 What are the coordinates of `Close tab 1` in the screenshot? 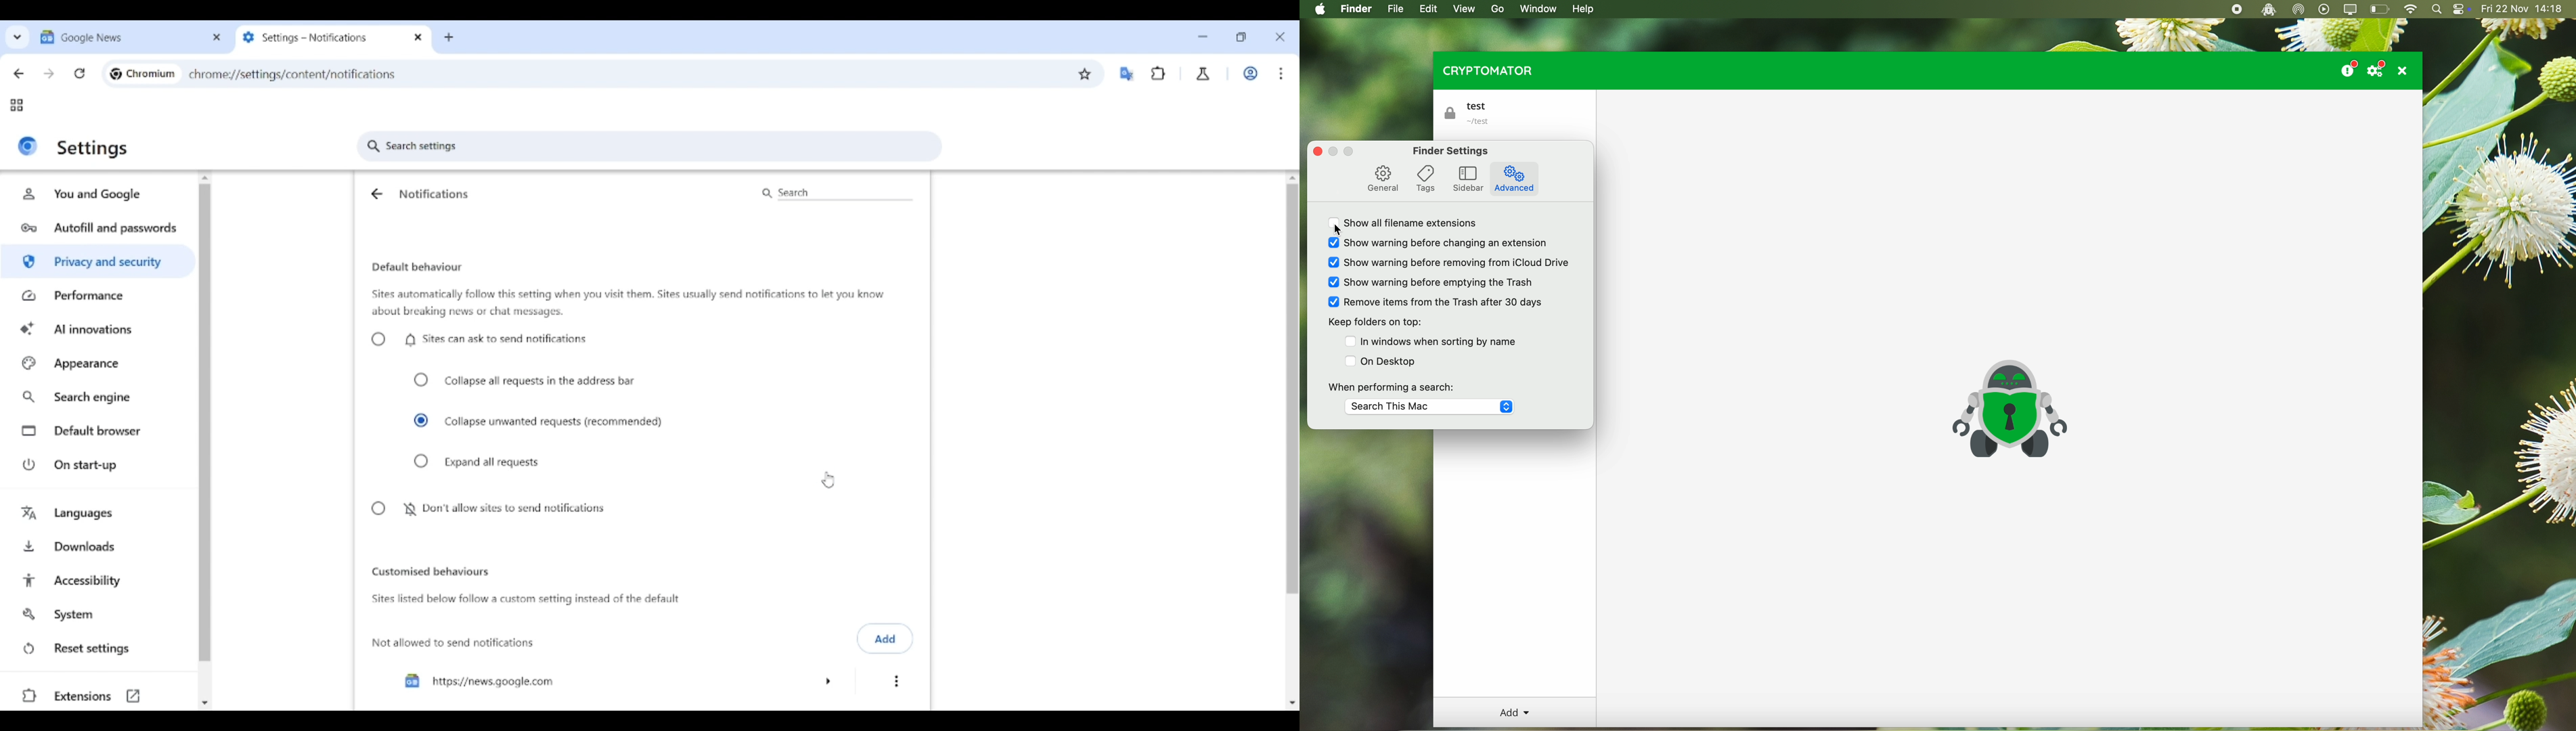 It's located at (217, 37).